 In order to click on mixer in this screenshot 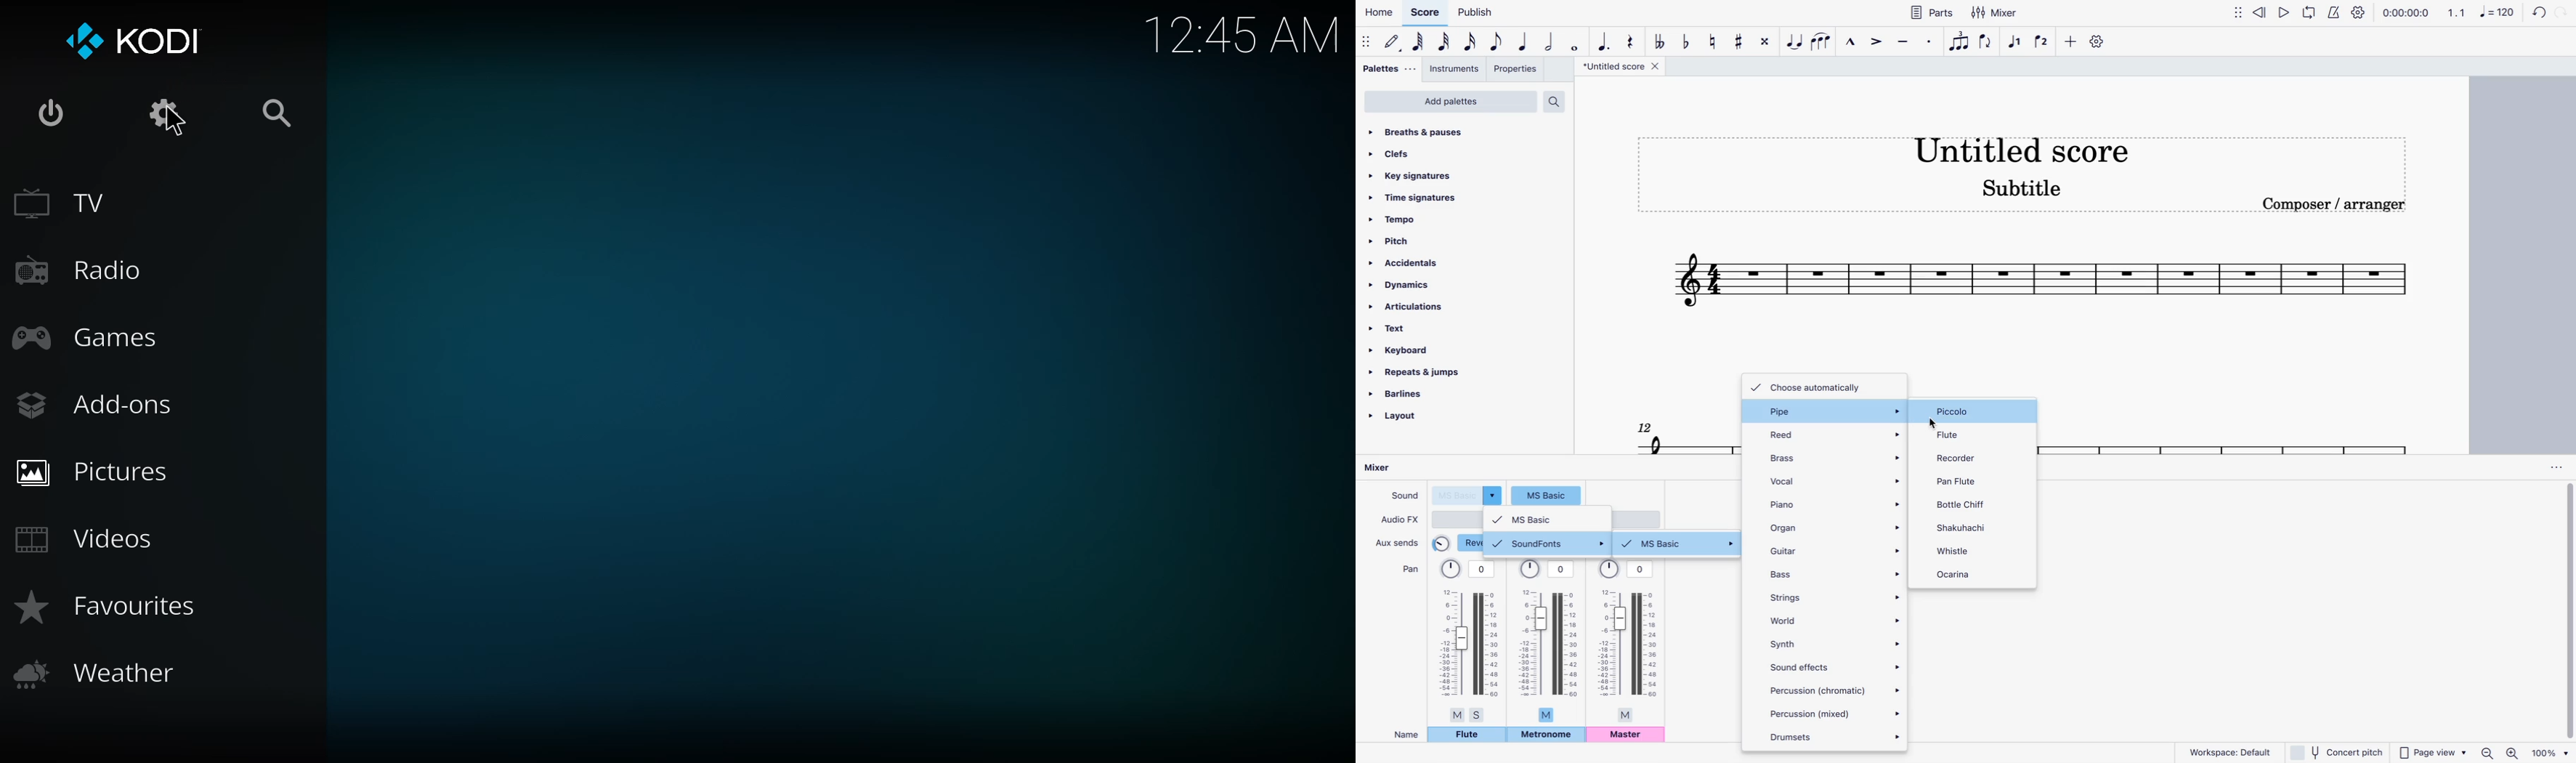, I will do `click(1390, 469)`.